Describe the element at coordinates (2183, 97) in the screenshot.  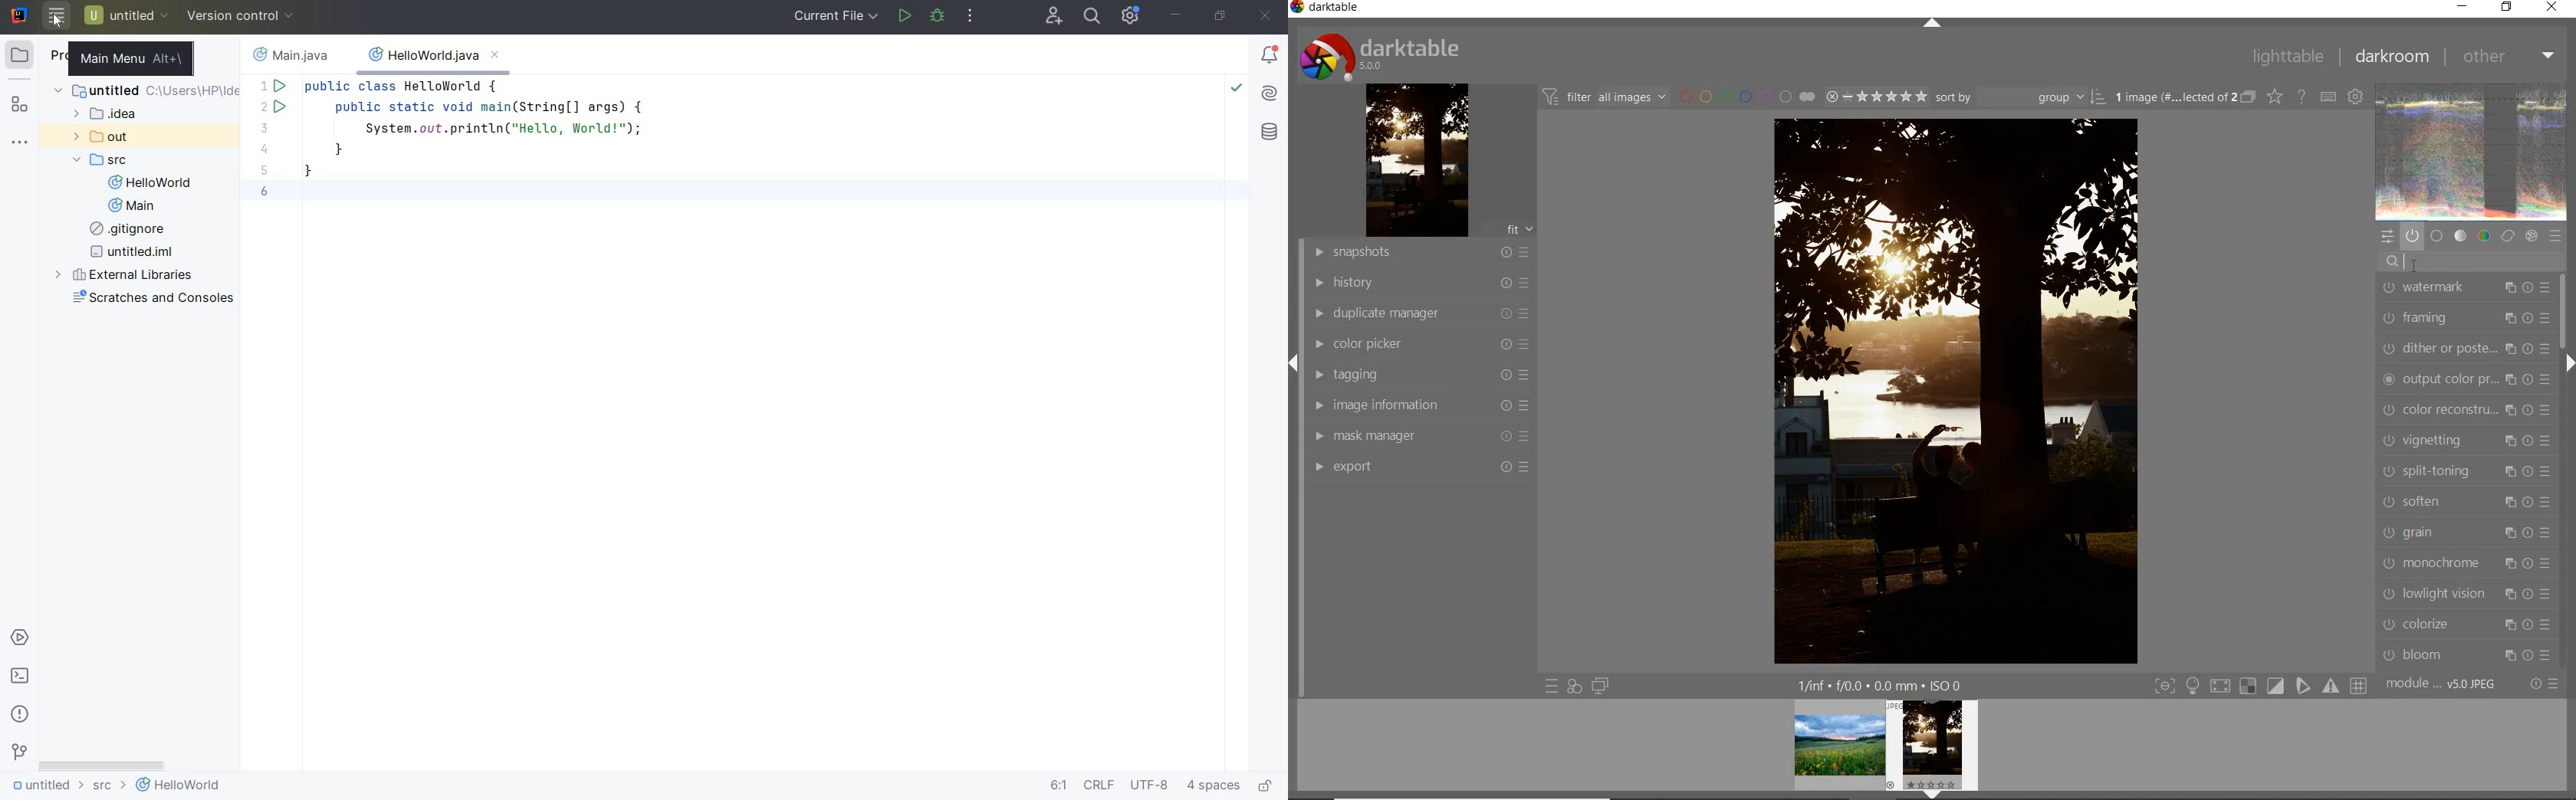
I see `1 image (#.... lected of 2)` at that location.